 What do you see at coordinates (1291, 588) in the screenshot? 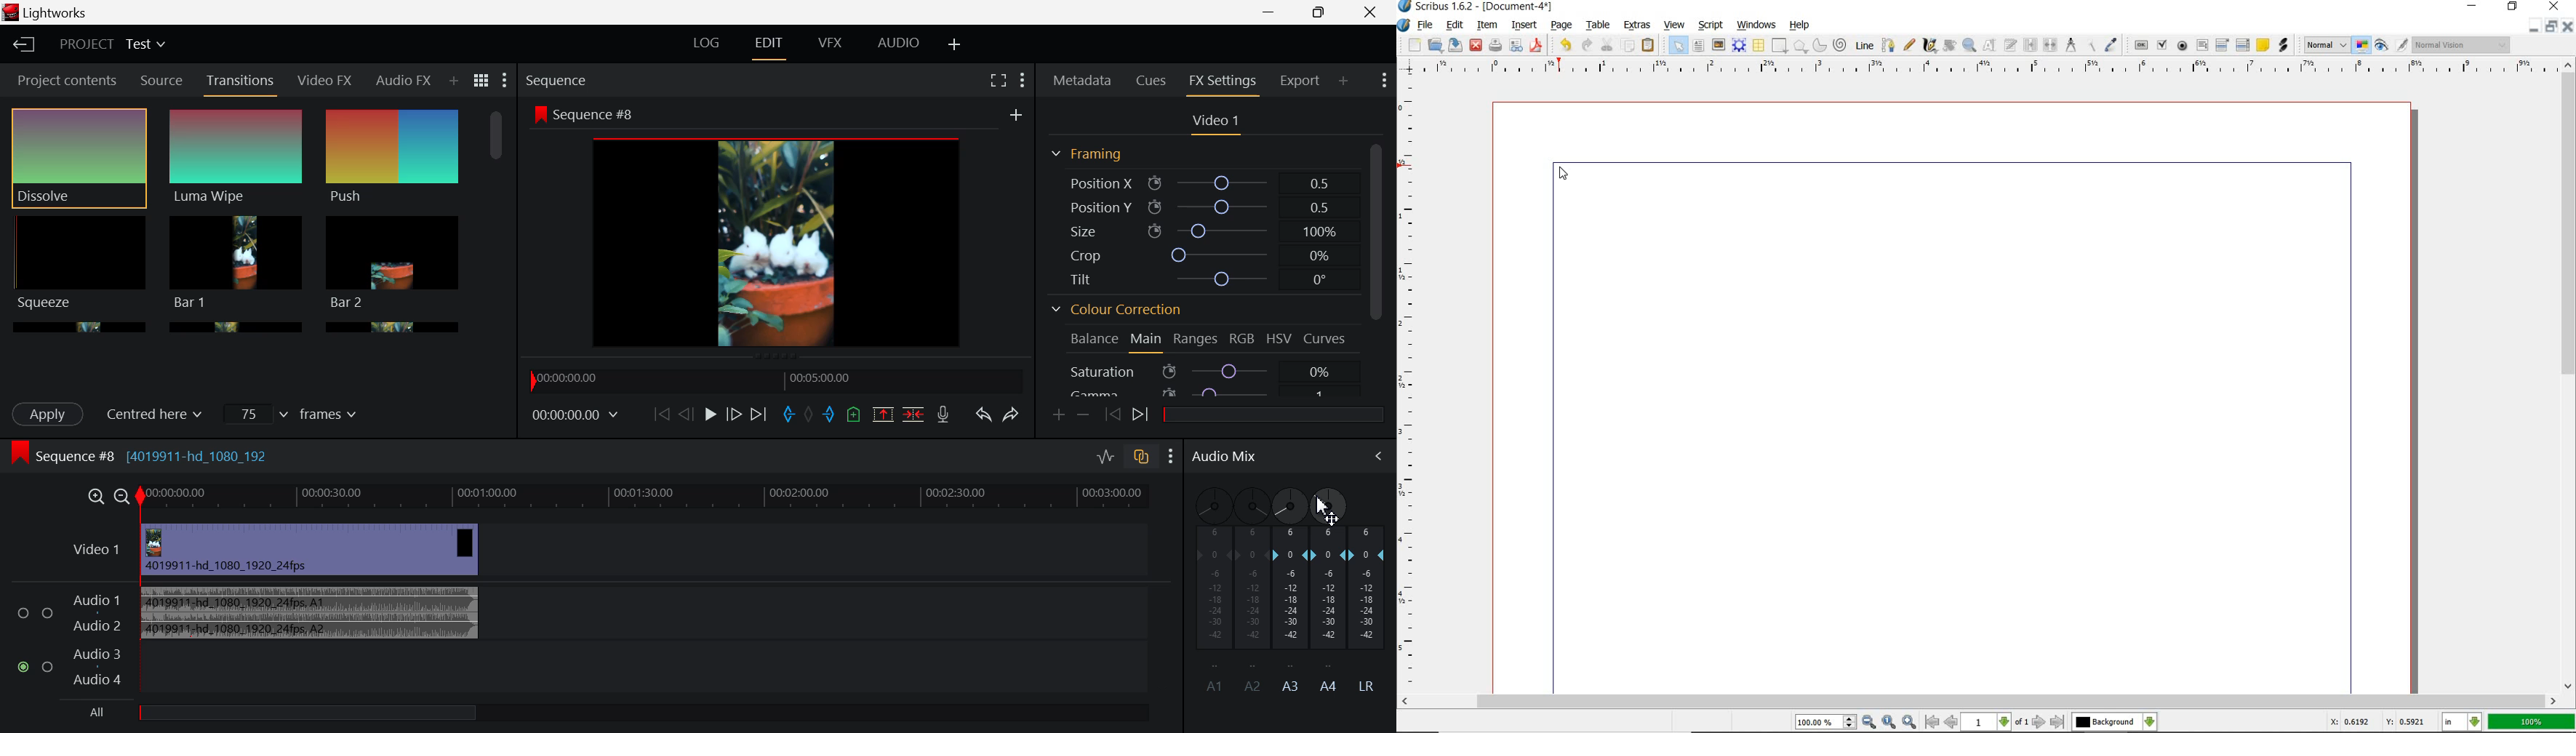
I see `A3 Channel Decibel Level` at bounding box center [1291, 588].